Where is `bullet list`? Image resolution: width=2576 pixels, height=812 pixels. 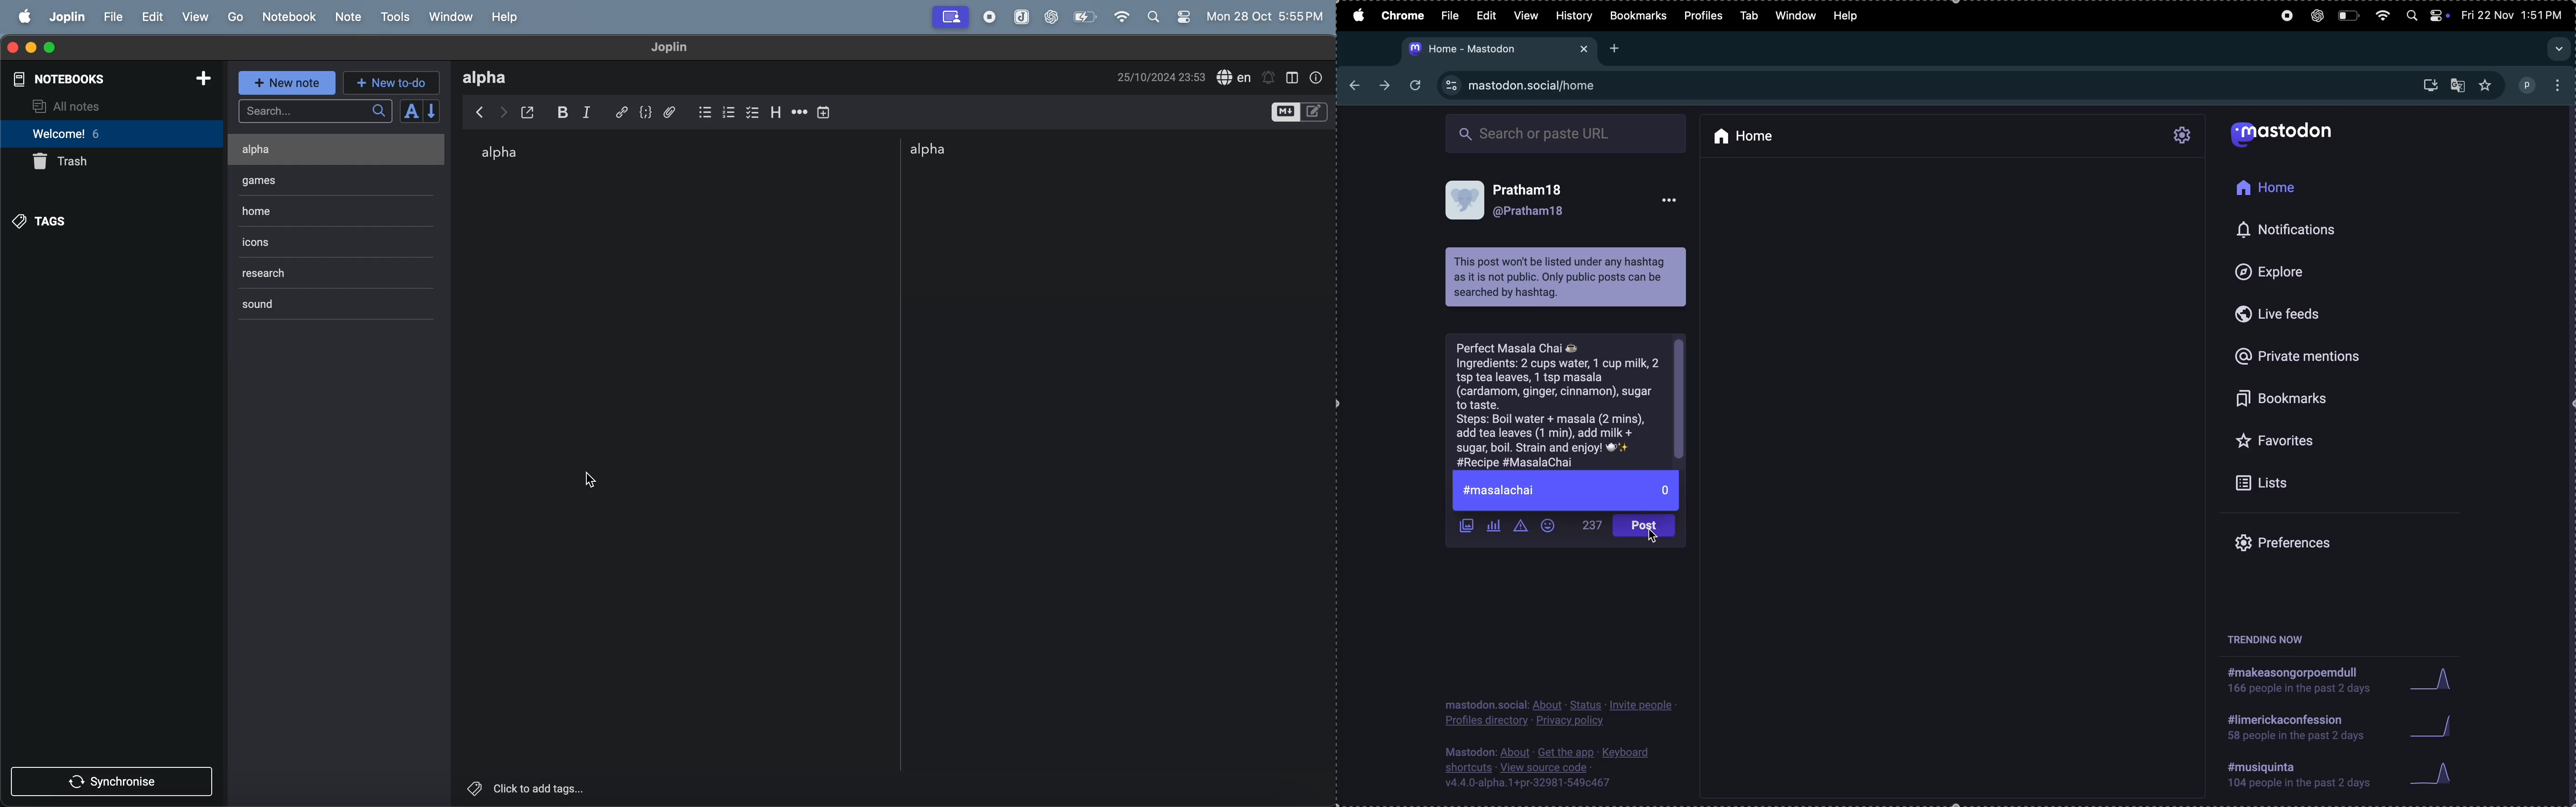
bullet list is located at coordinates (704, 109).